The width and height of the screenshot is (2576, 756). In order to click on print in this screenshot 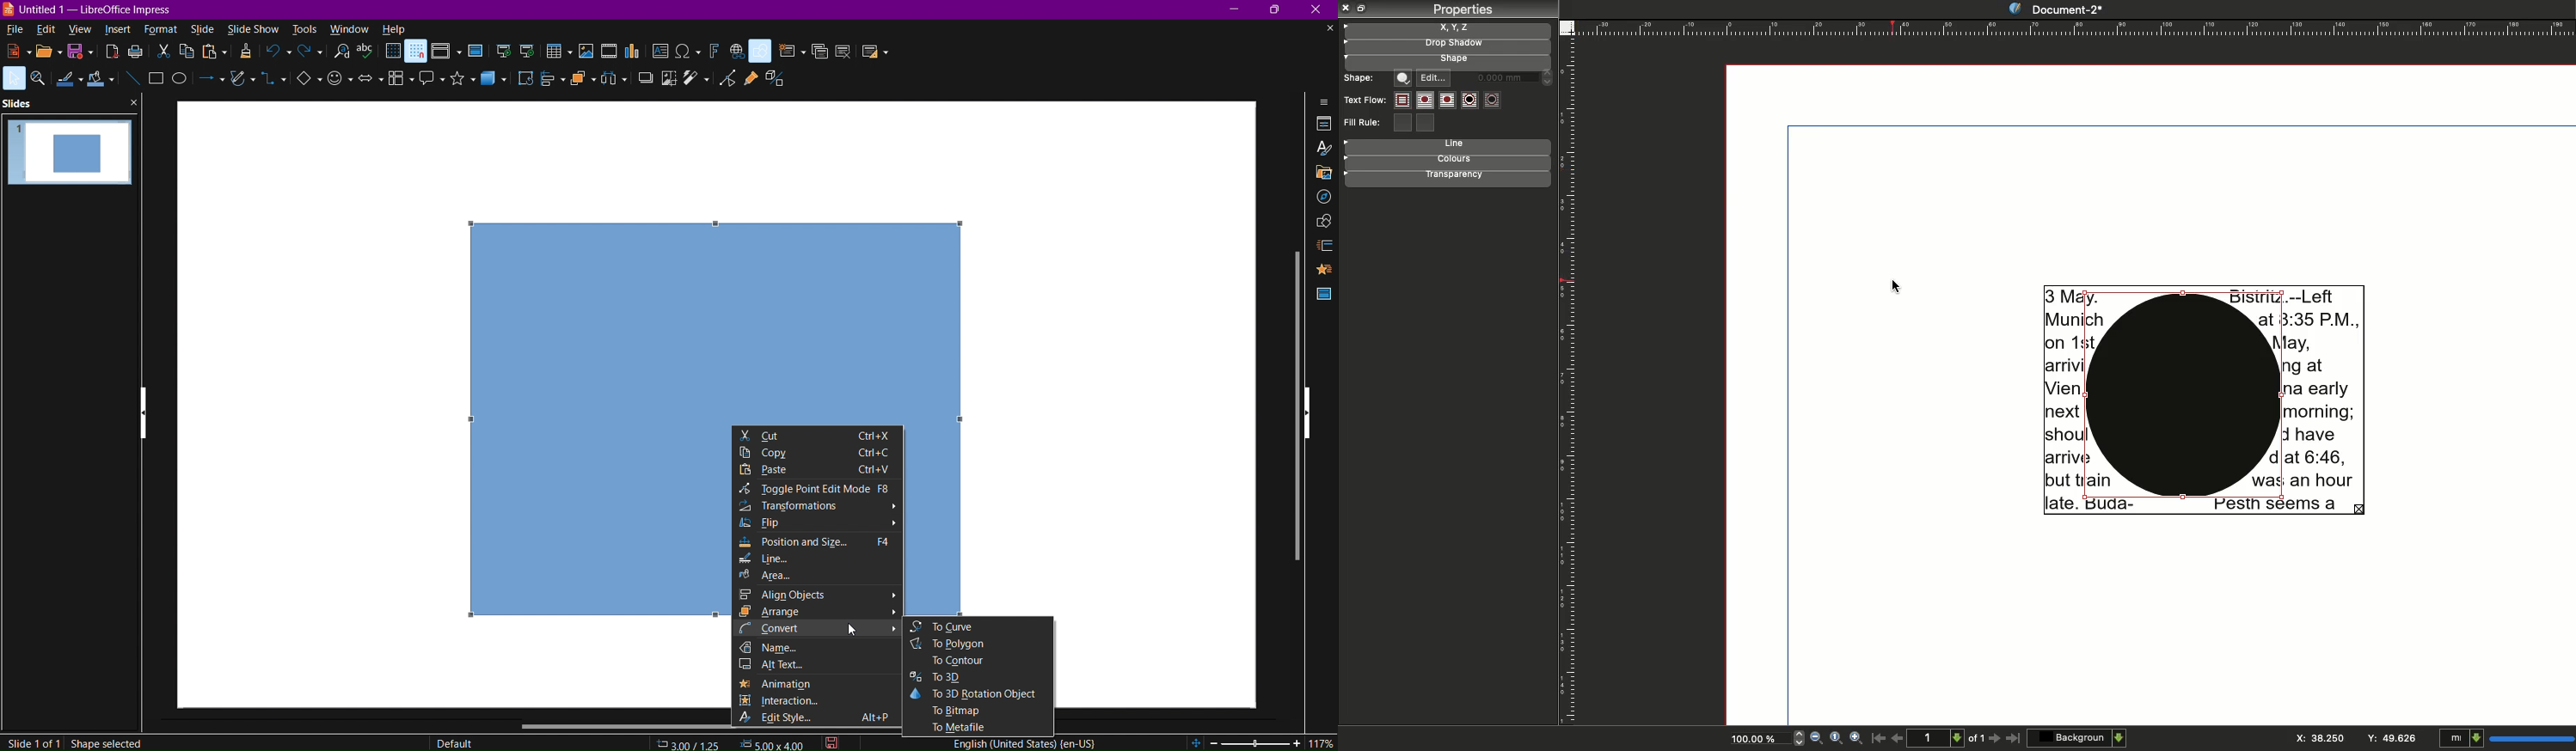, I will do `click(139, 55)`.